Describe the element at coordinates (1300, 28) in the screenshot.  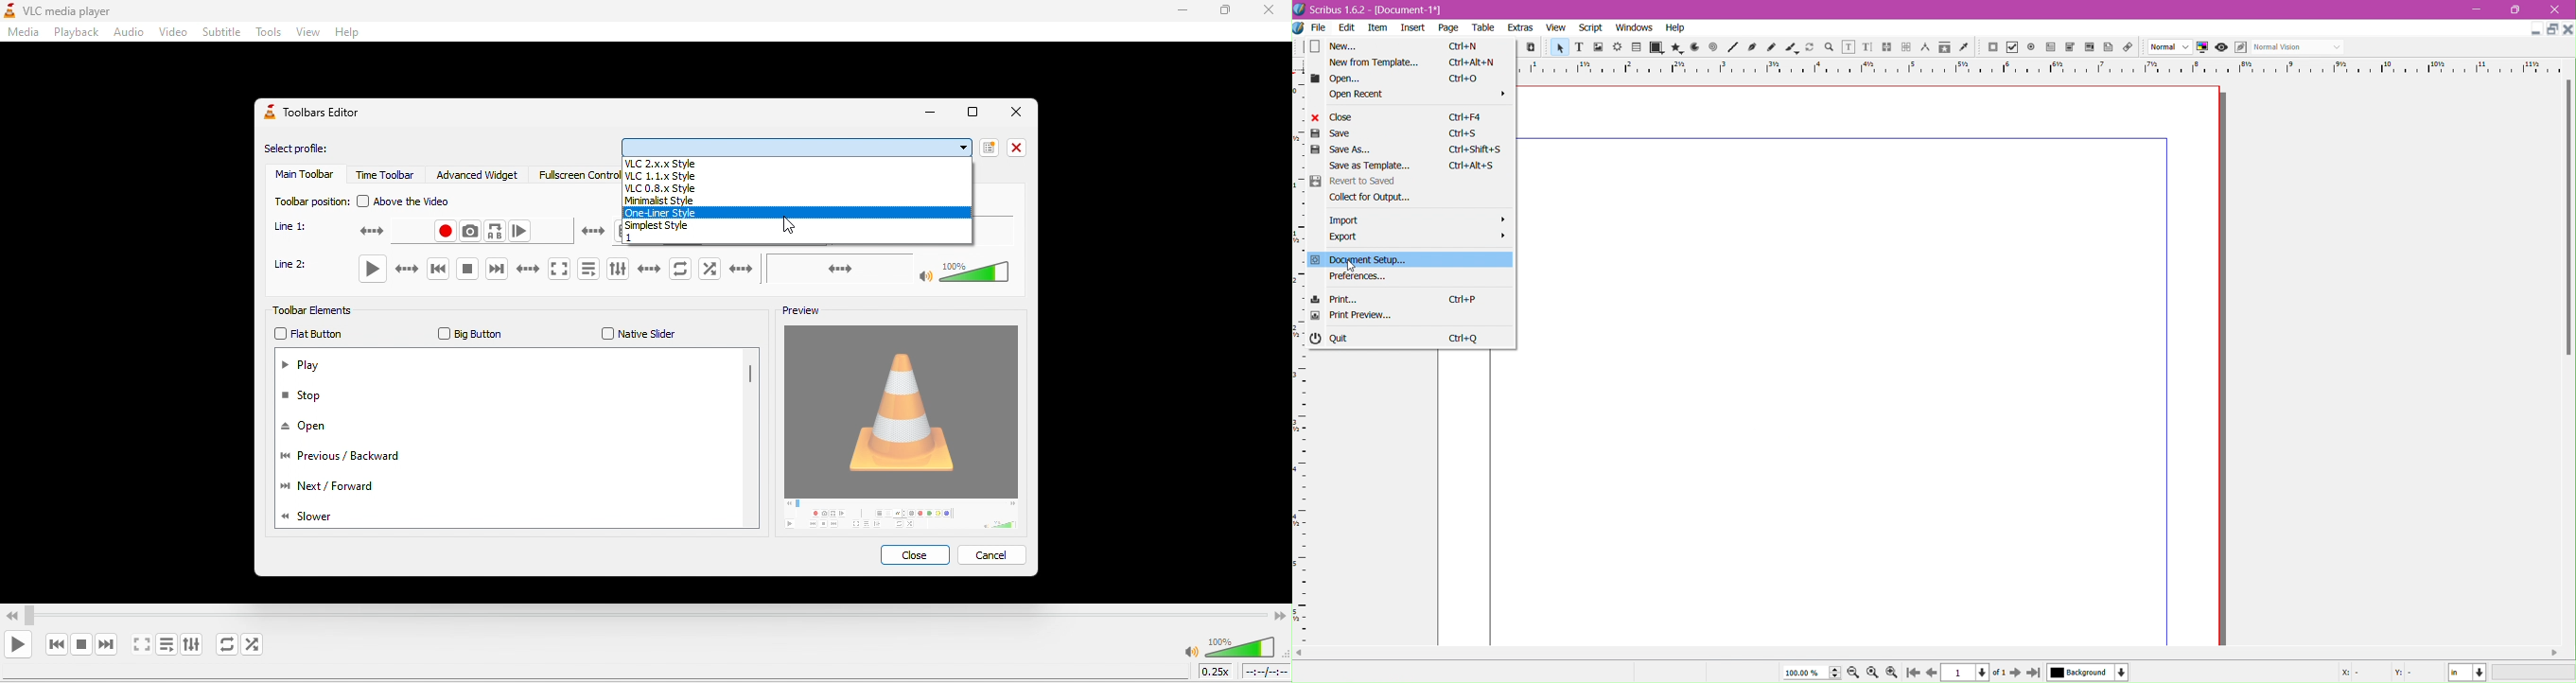
I see `app icon` at that location.